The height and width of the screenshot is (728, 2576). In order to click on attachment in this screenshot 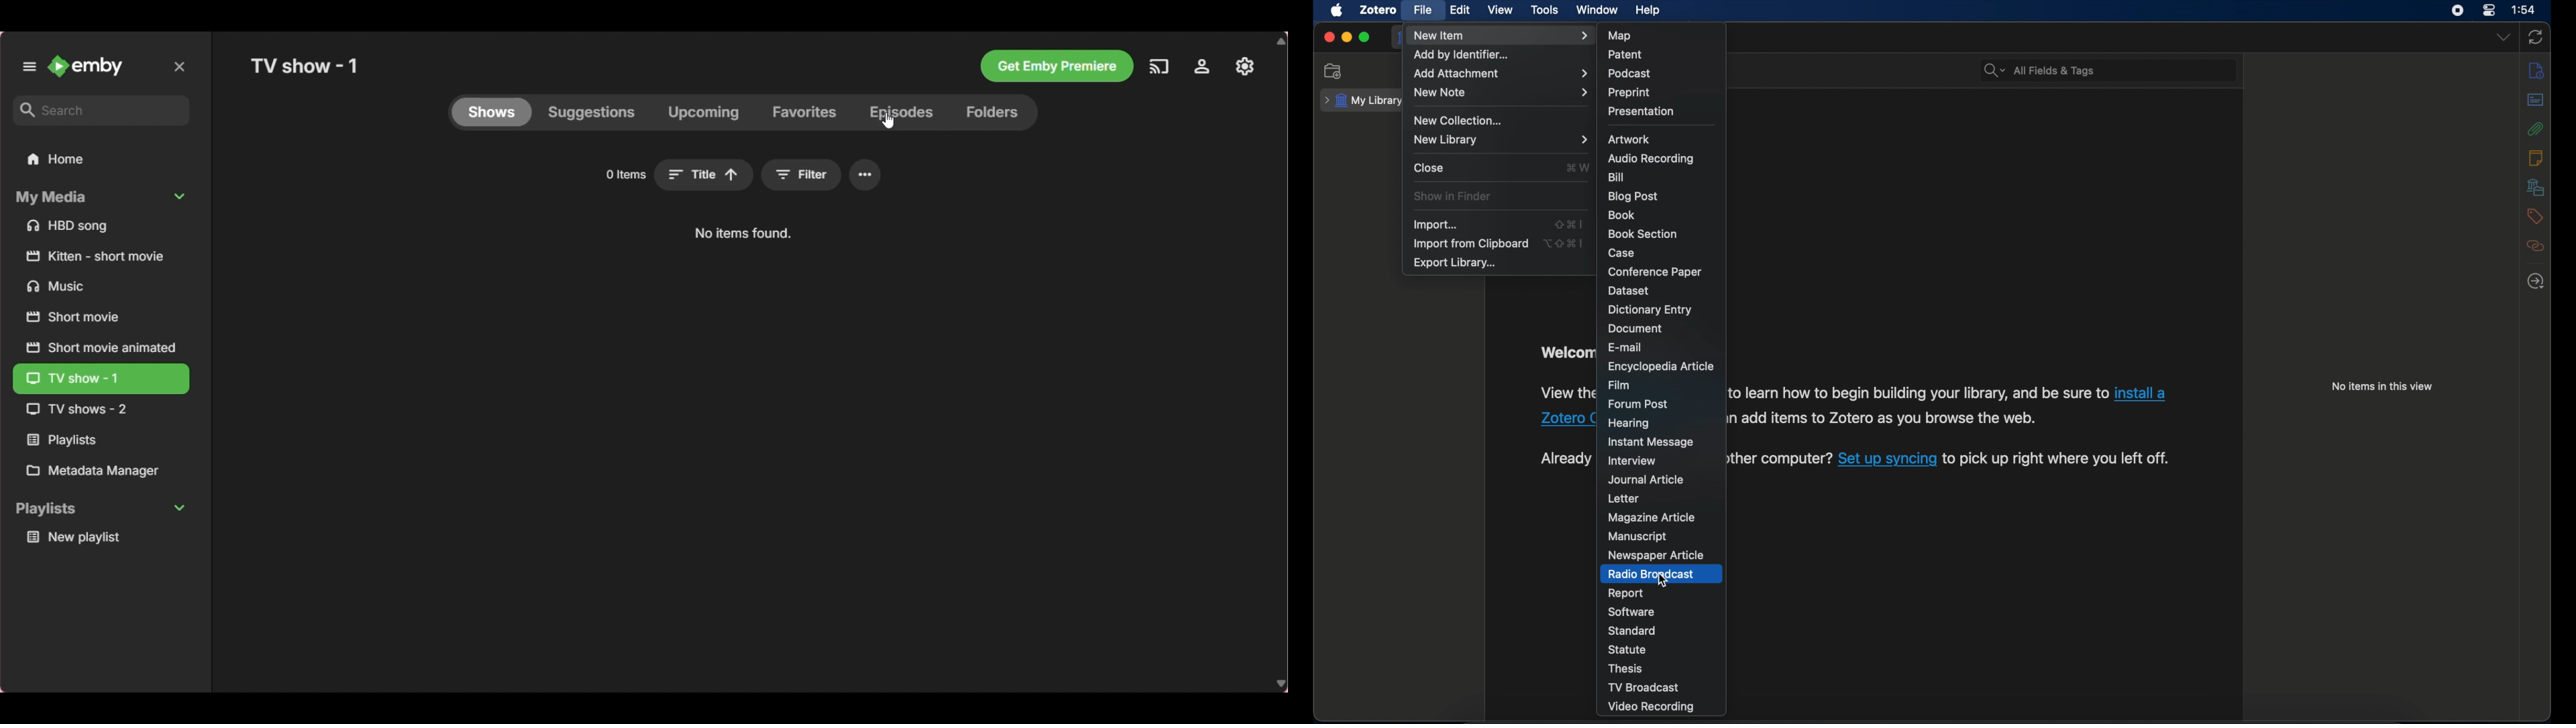, I will do `click(2536, 129)`.